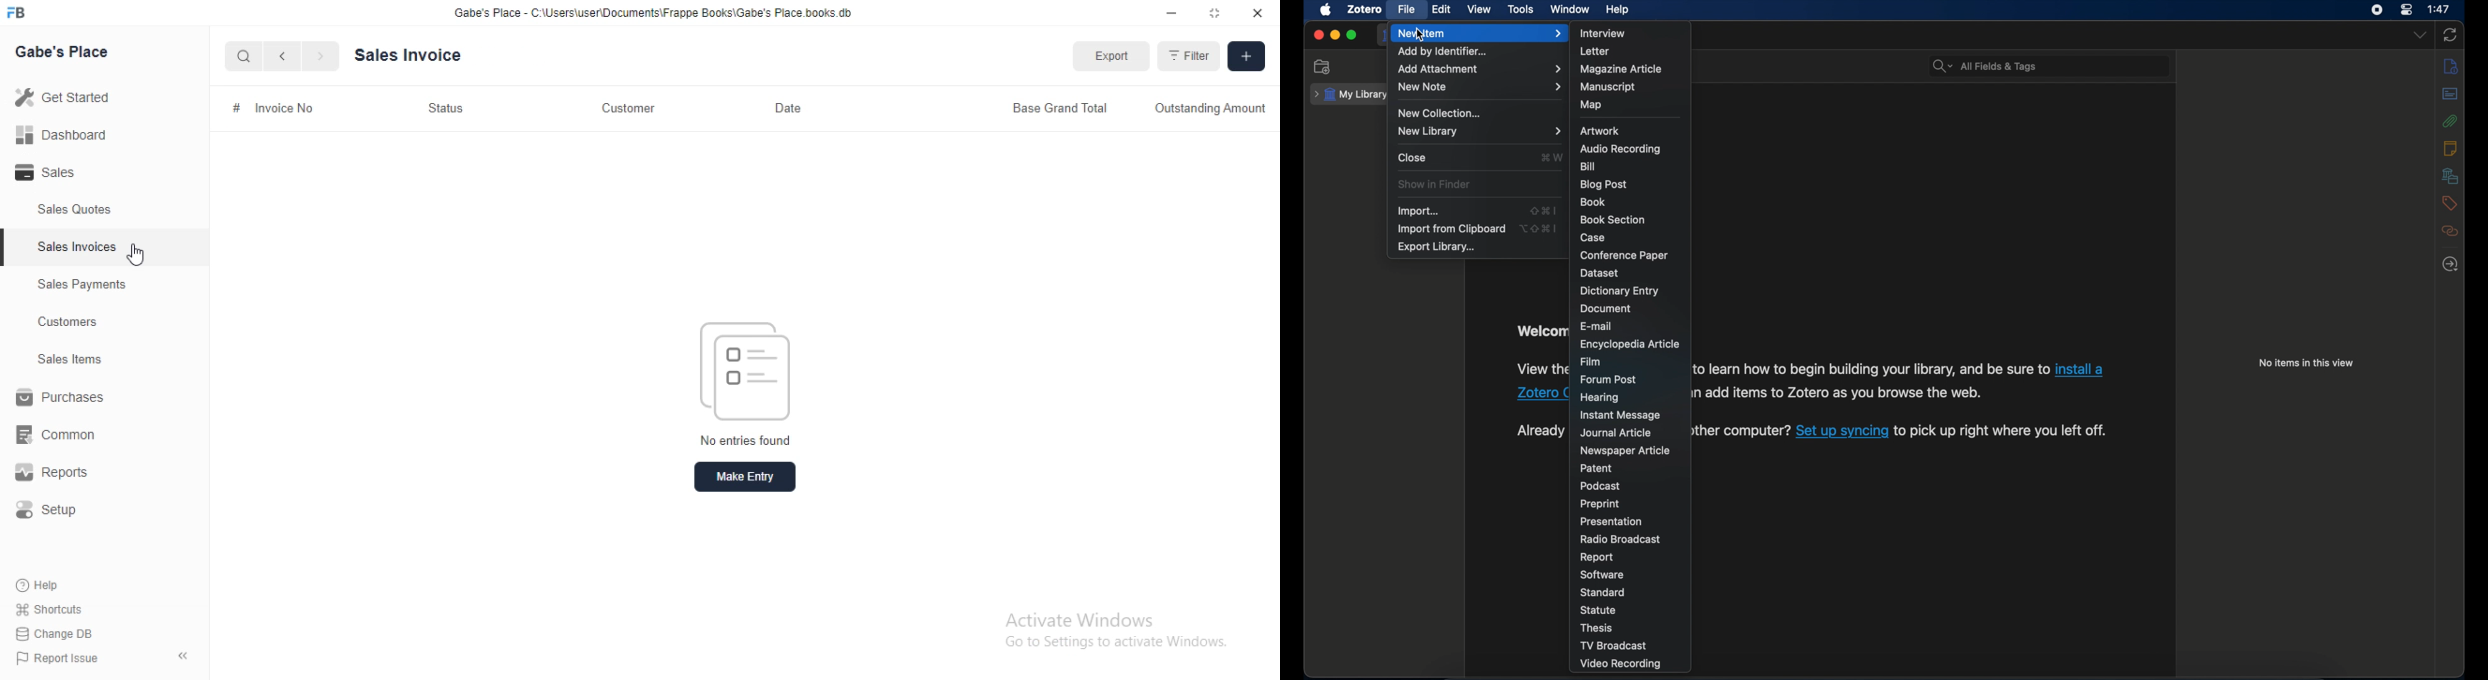 The height and width of the screenshot is (700, 2492). Describe the element at coordinates (1621, 149) in the screenshot. I see `audio recording` at that location.